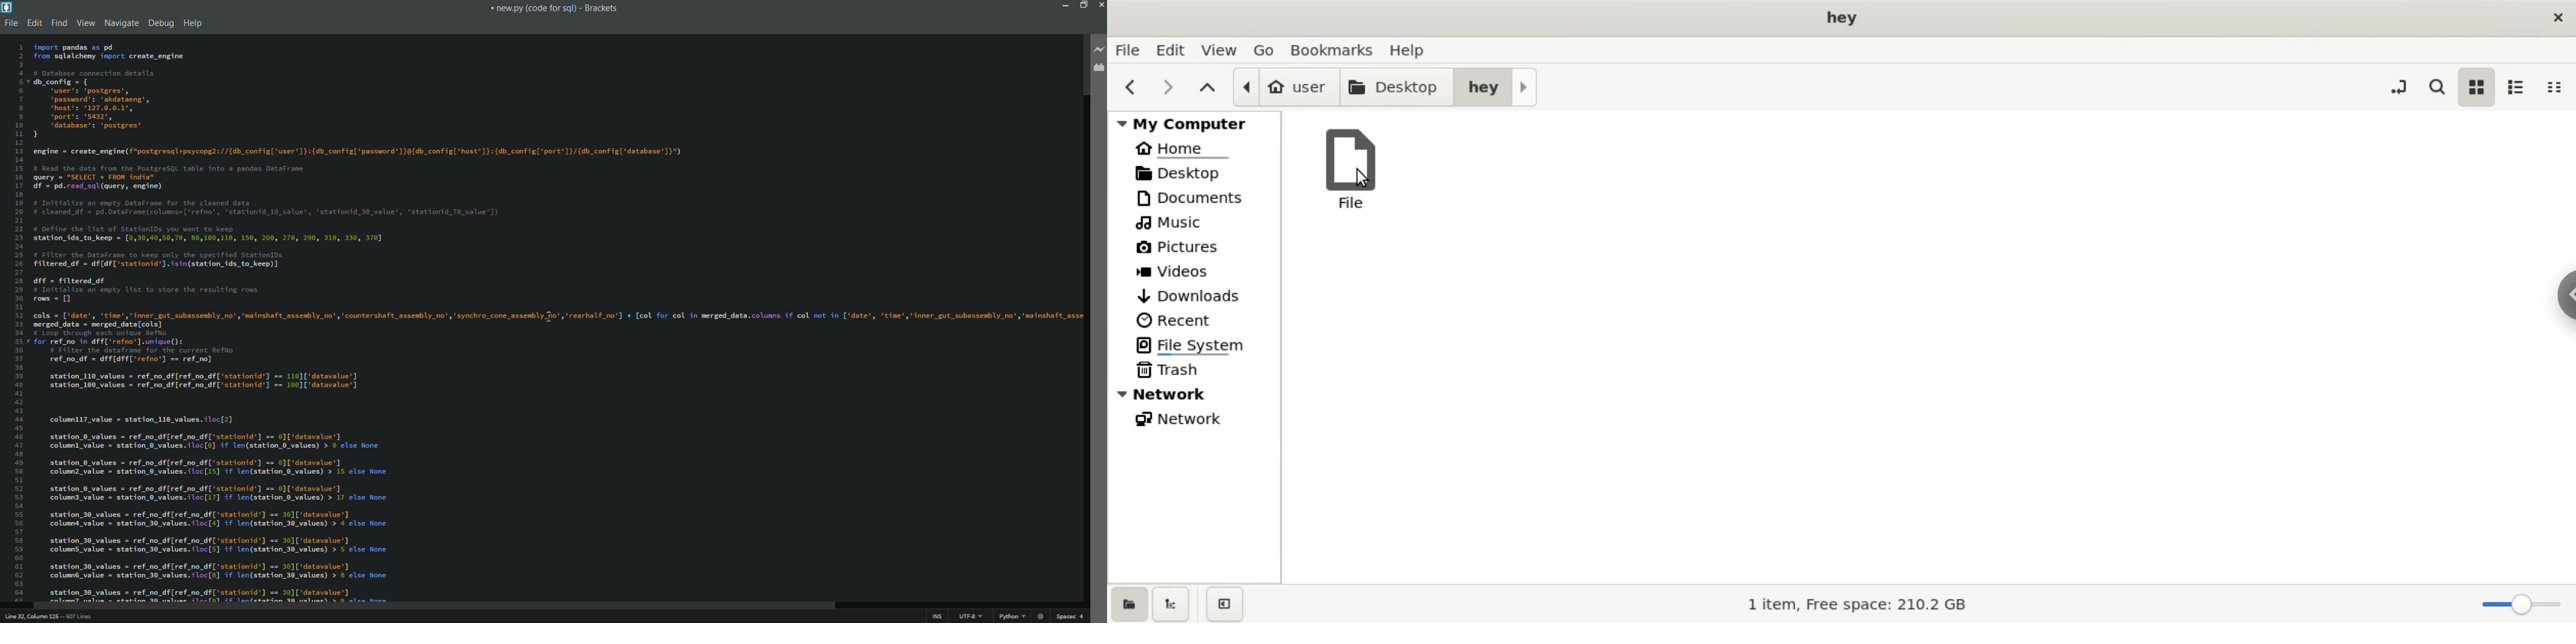 The height and width of the screenshot is (644, 2576). What do you see at coordinates (1098, 68) in the screenshot?
I see `extension manager` at bounding box center [1098, 68].